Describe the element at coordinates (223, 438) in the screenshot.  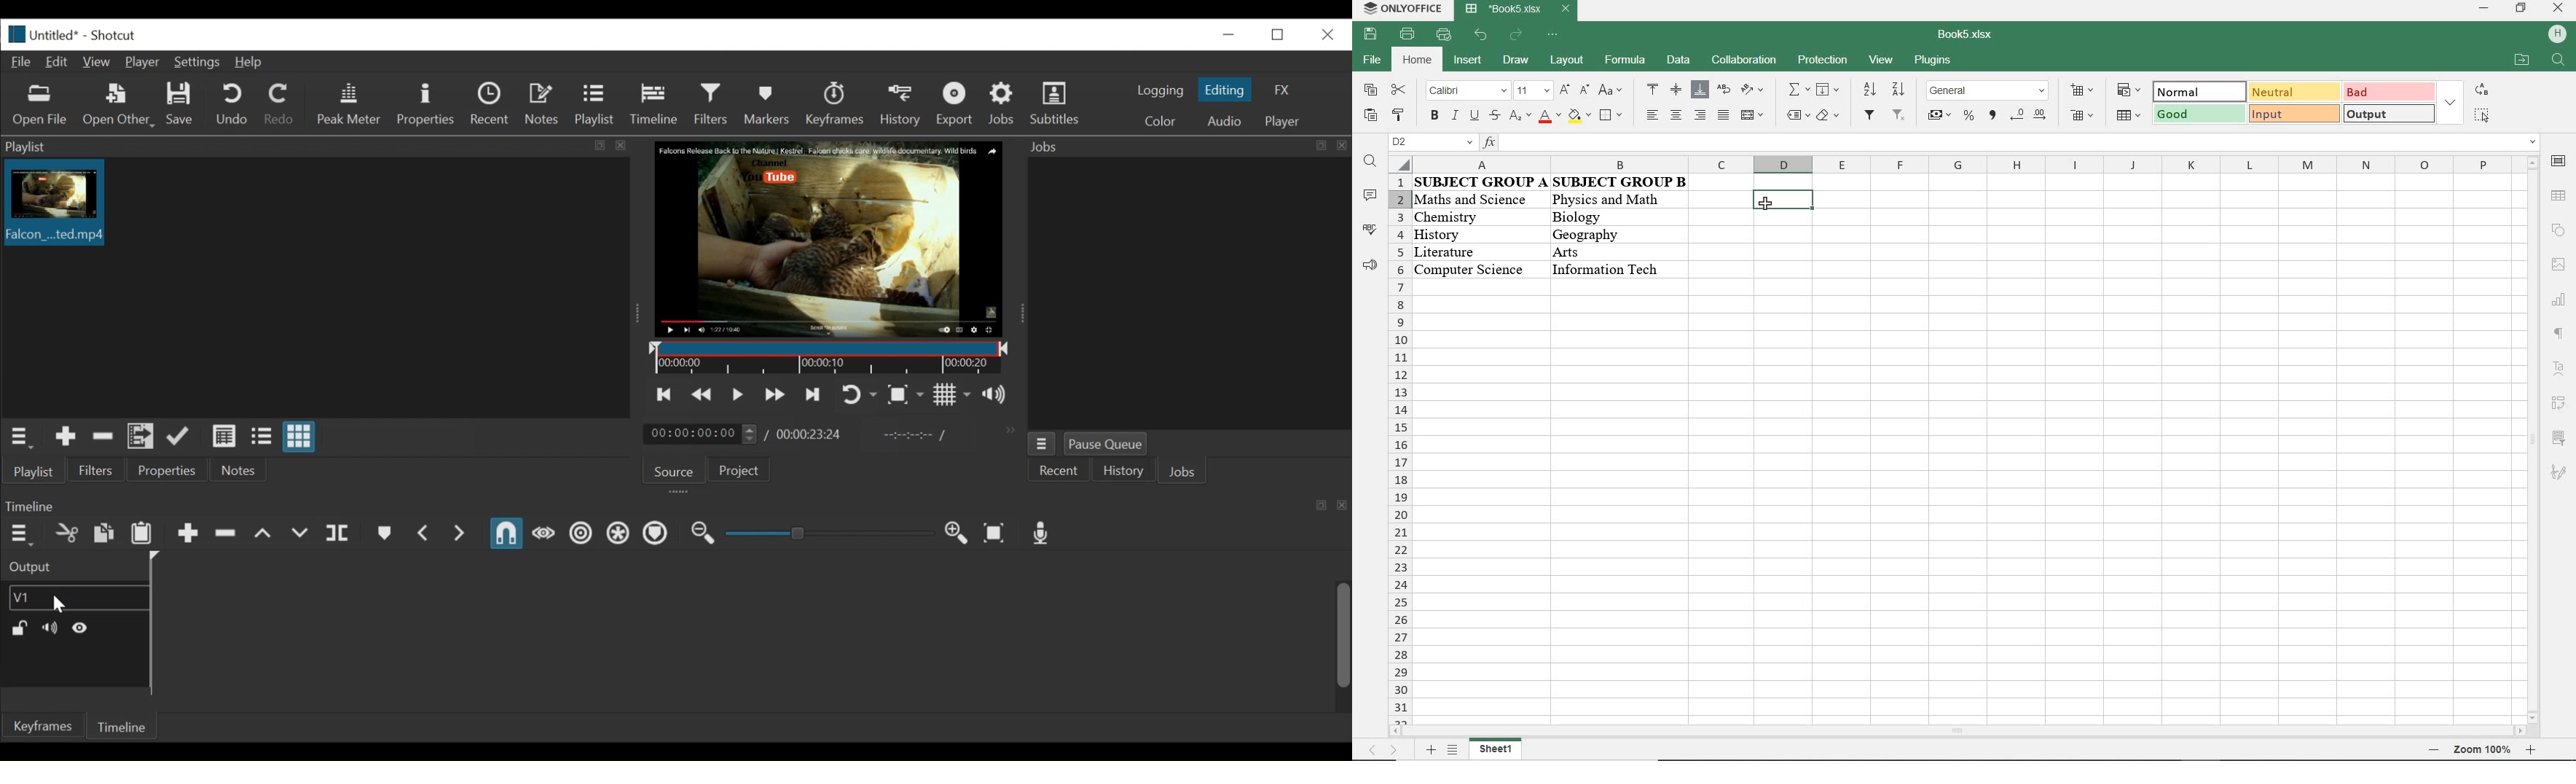
I see `View as detail` at that location.